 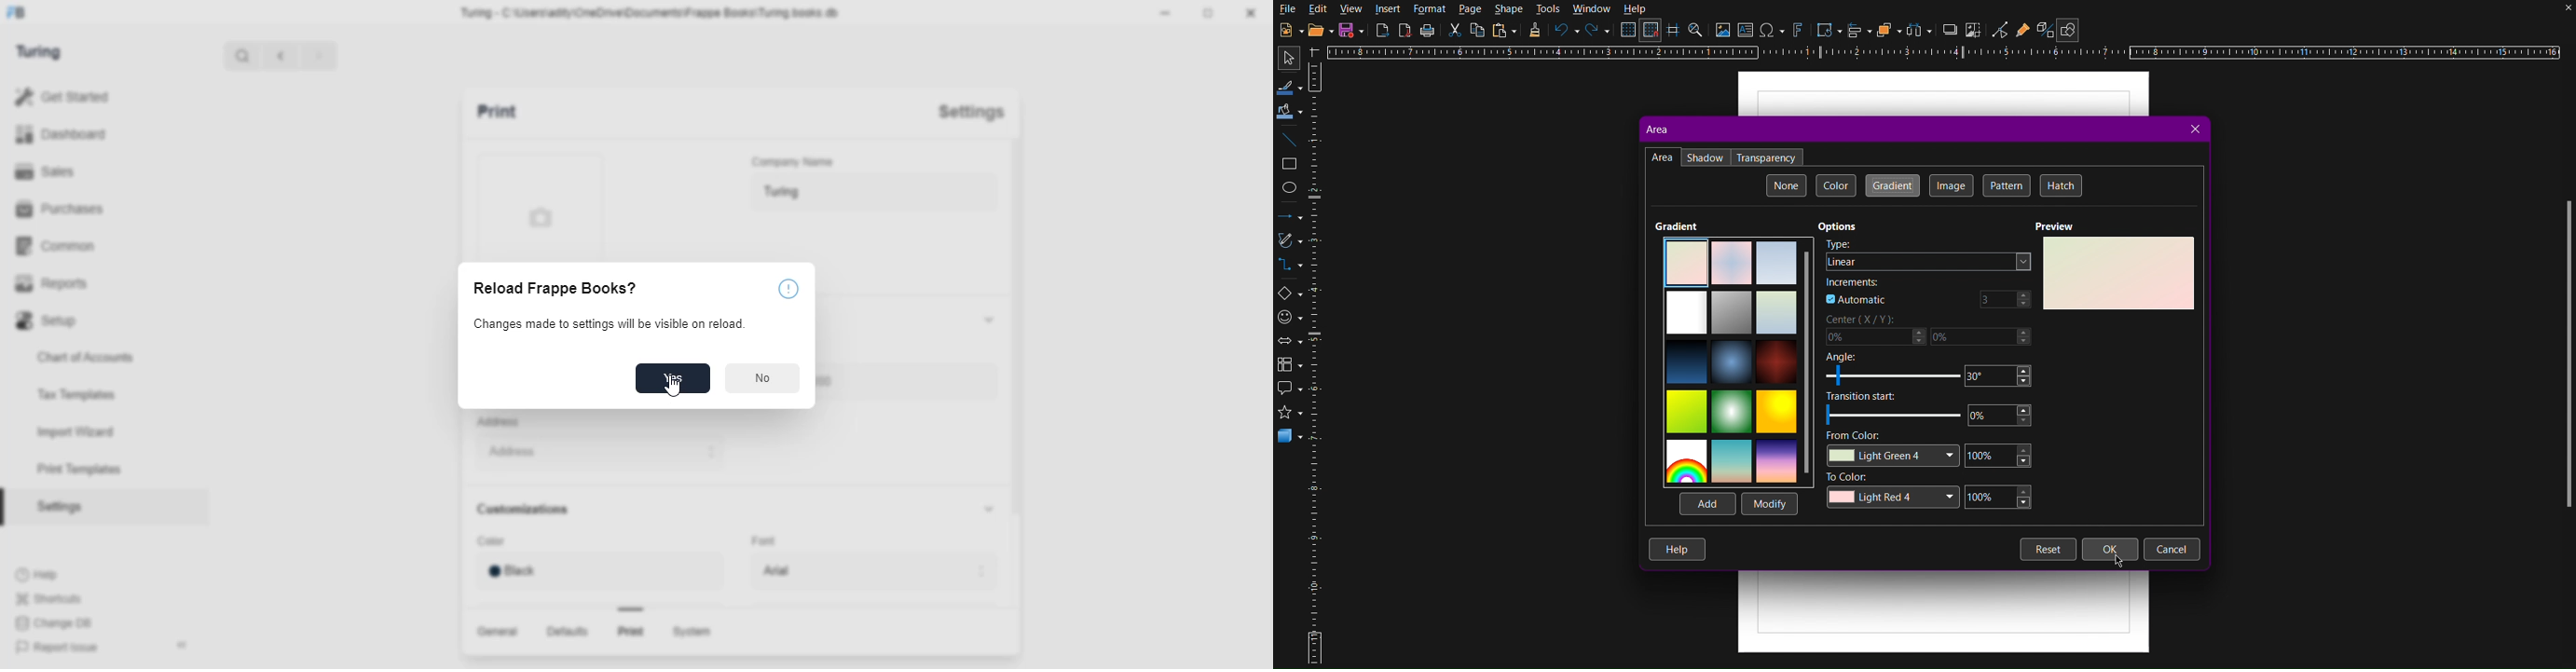 I want to click on Save, so click(x=1352, y=30).